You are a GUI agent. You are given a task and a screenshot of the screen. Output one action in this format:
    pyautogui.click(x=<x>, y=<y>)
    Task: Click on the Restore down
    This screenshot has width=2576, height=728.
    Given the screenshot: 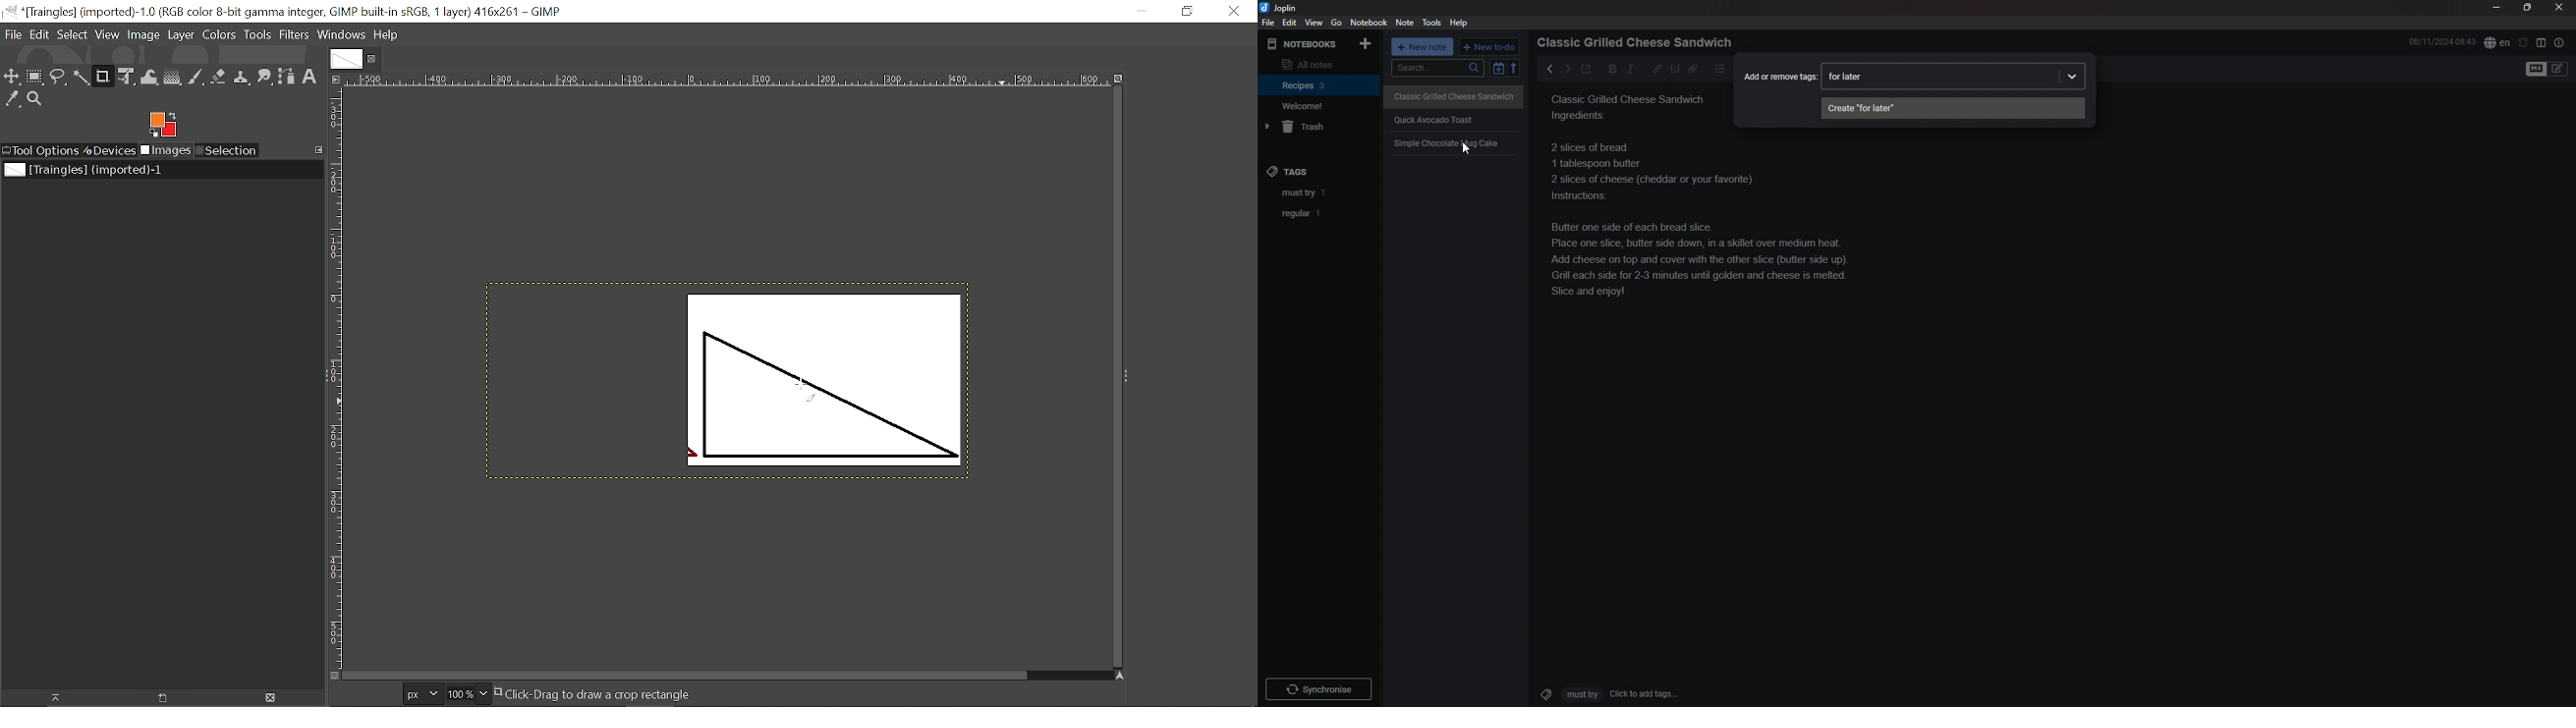 What is the action you would take?
    pyautogui.click(x=1185, y=13)
    